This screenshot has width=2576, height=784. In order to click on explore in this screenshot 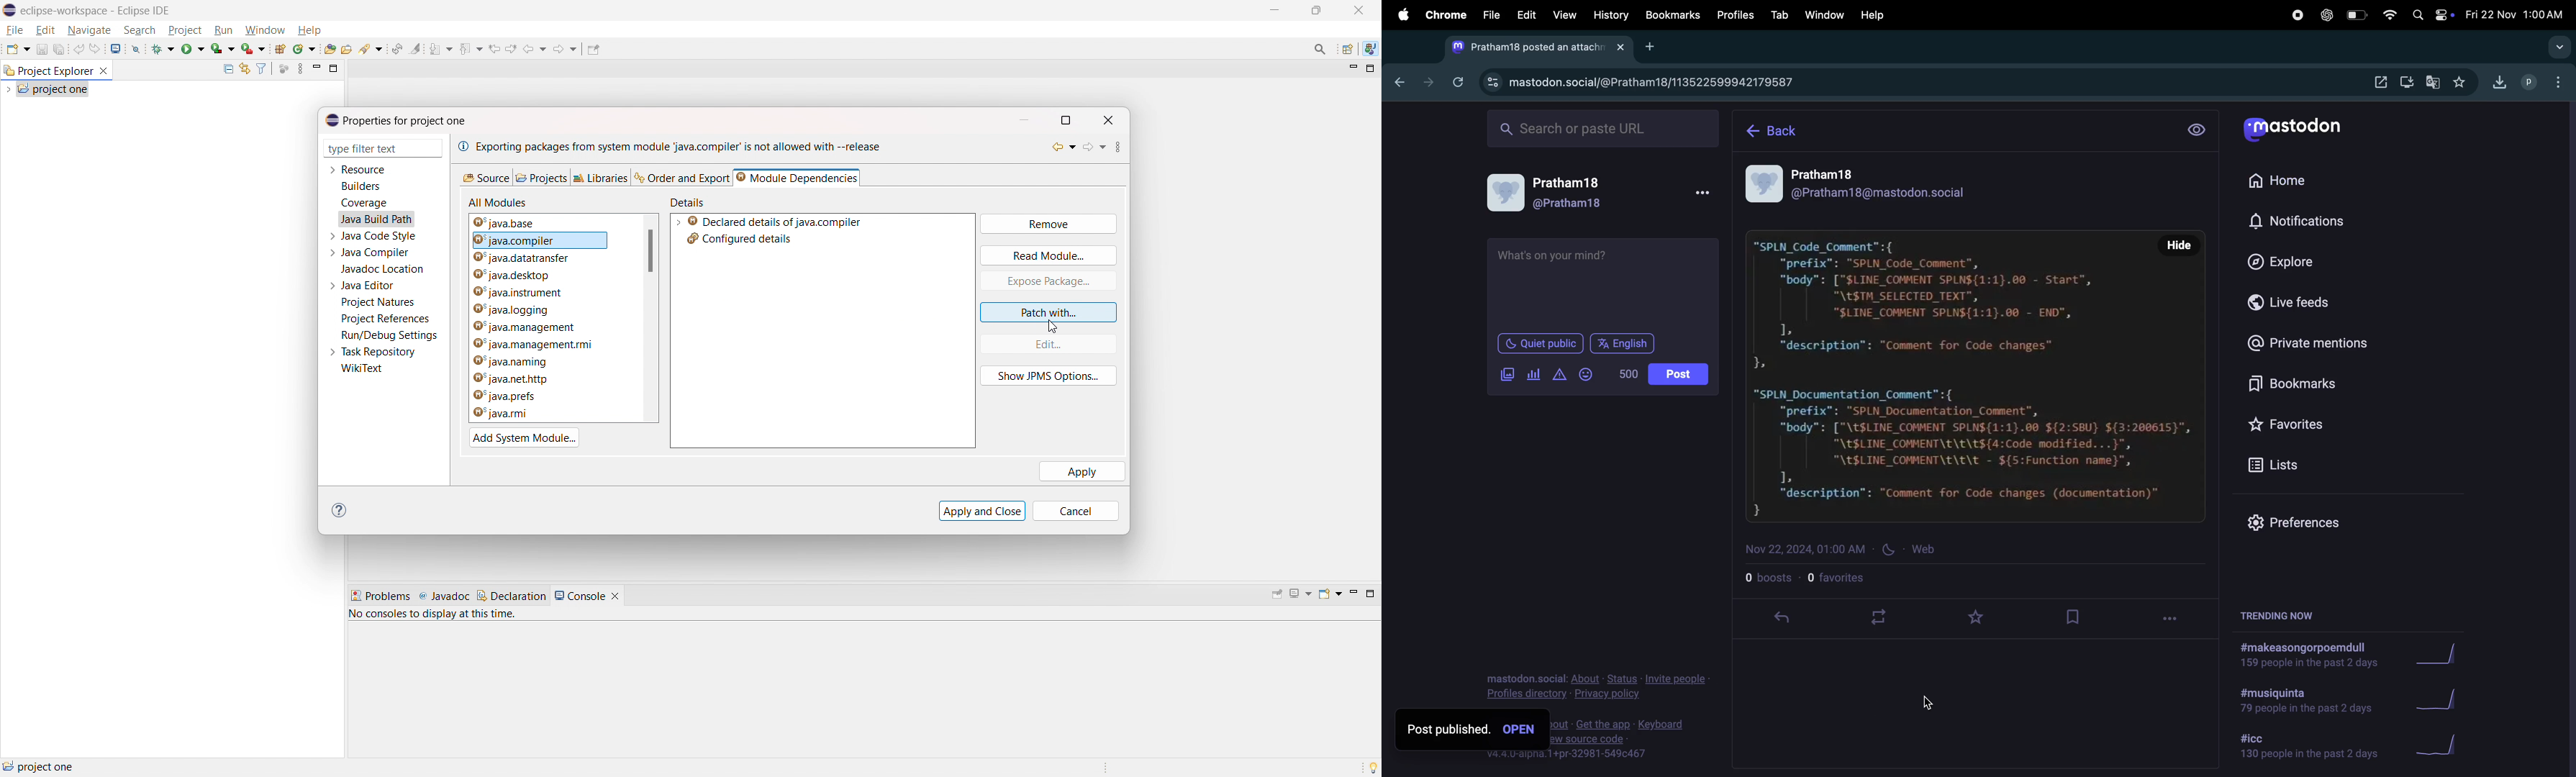, I will do `click(2292, 260)`.